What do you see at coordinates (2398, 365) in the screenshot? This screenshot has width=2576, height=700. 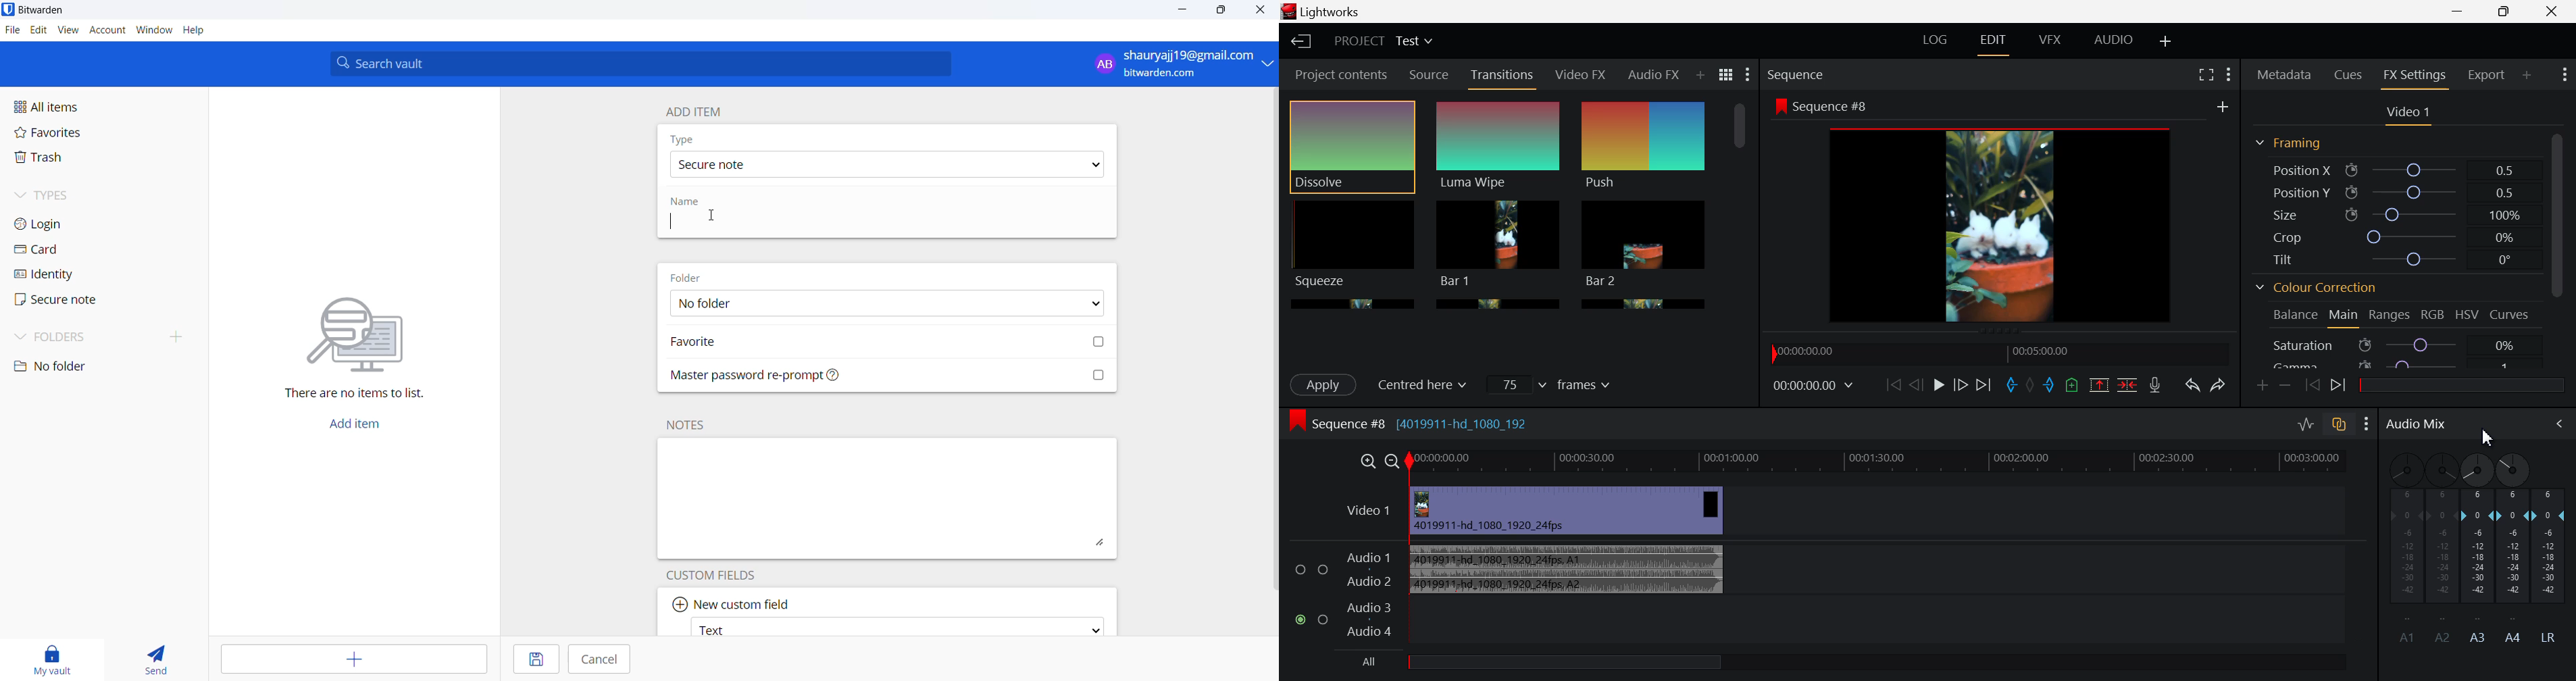 I see `Gamma` at bounding box center [2398, 365].